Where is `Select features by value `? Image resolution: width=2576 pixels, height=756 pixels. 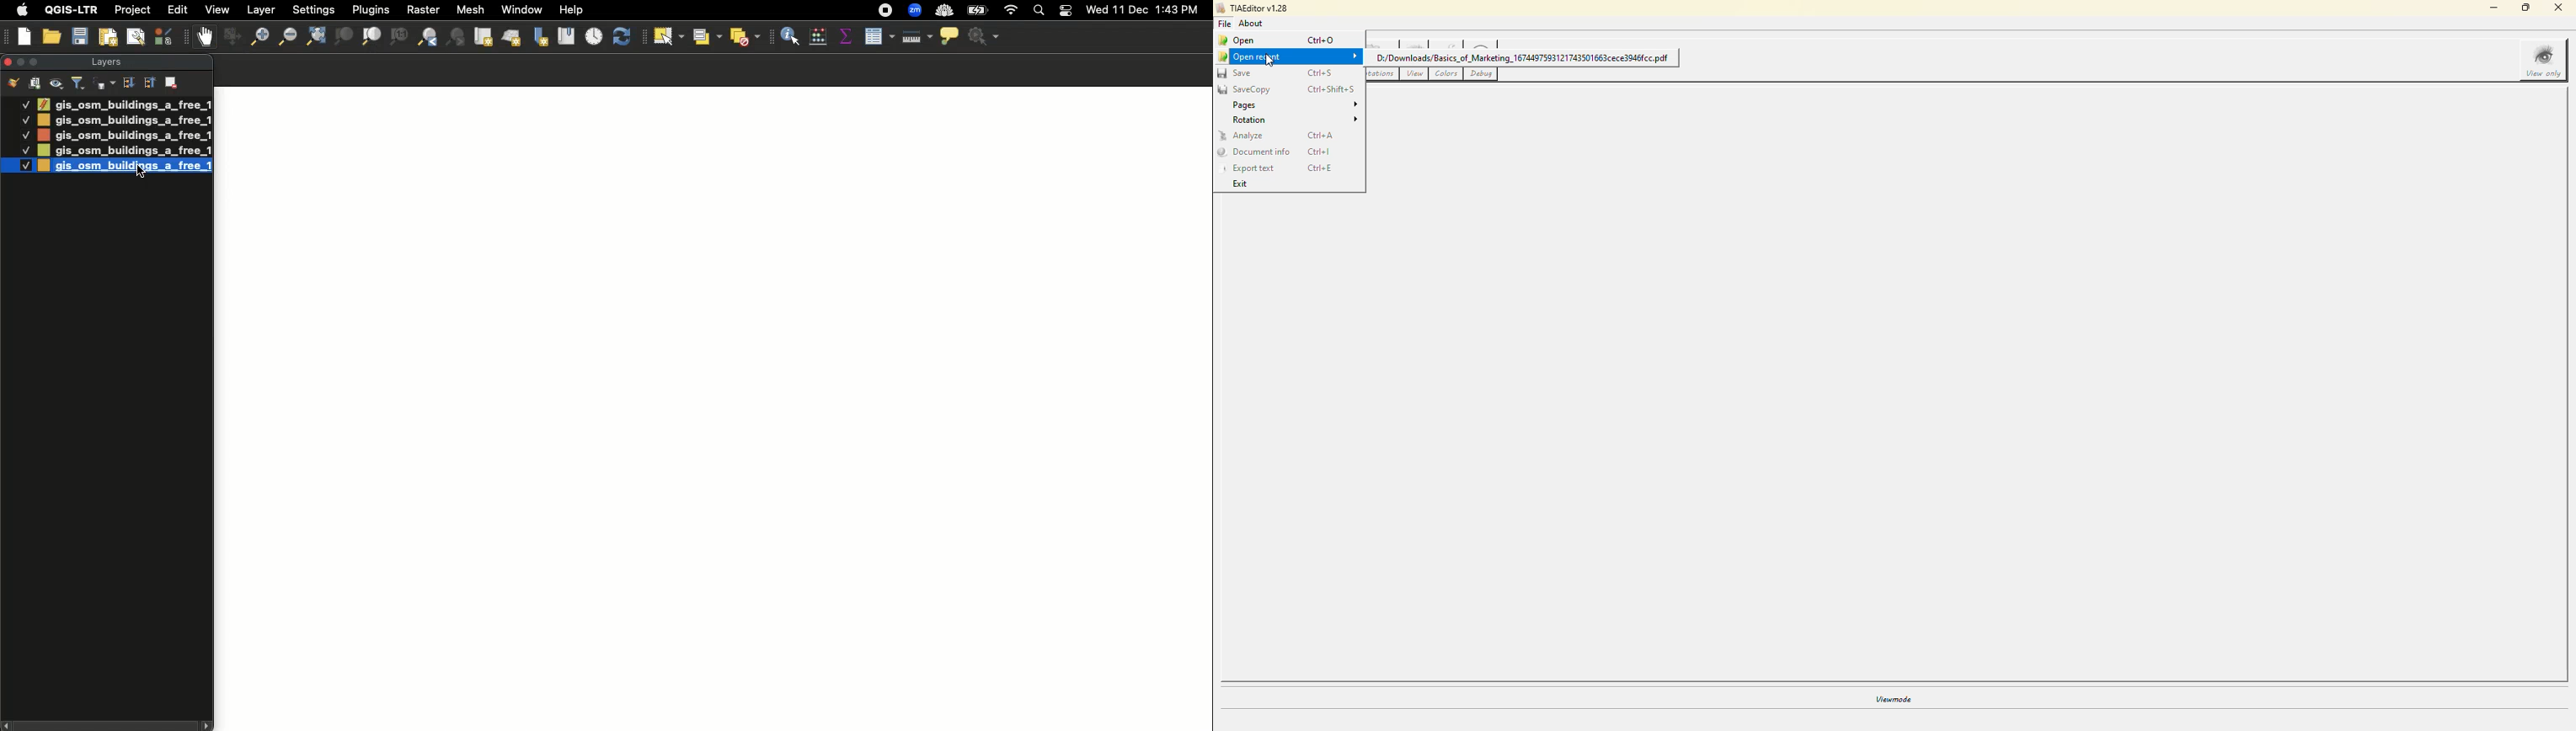 Select features by value  is located at coordinates (705, 36).